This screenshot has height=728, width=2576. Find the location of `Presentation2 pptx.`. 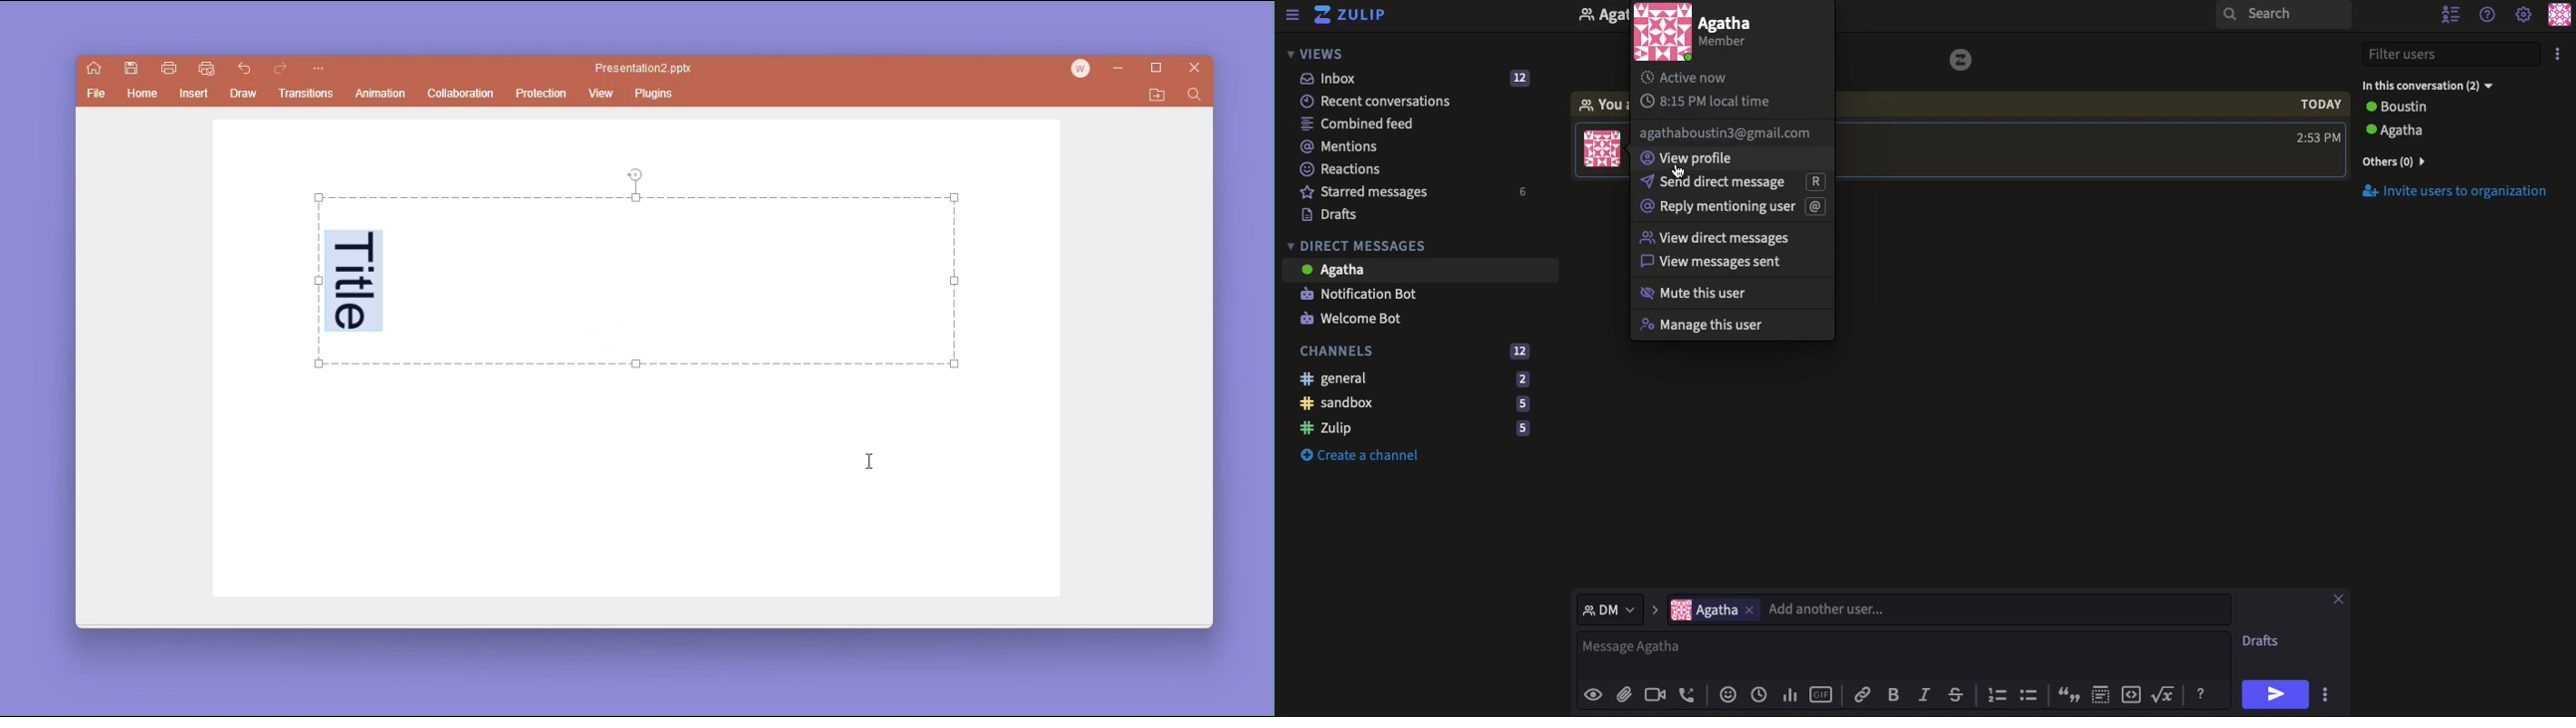

Presentation2 pptx. is located at coordinates (646, 69).